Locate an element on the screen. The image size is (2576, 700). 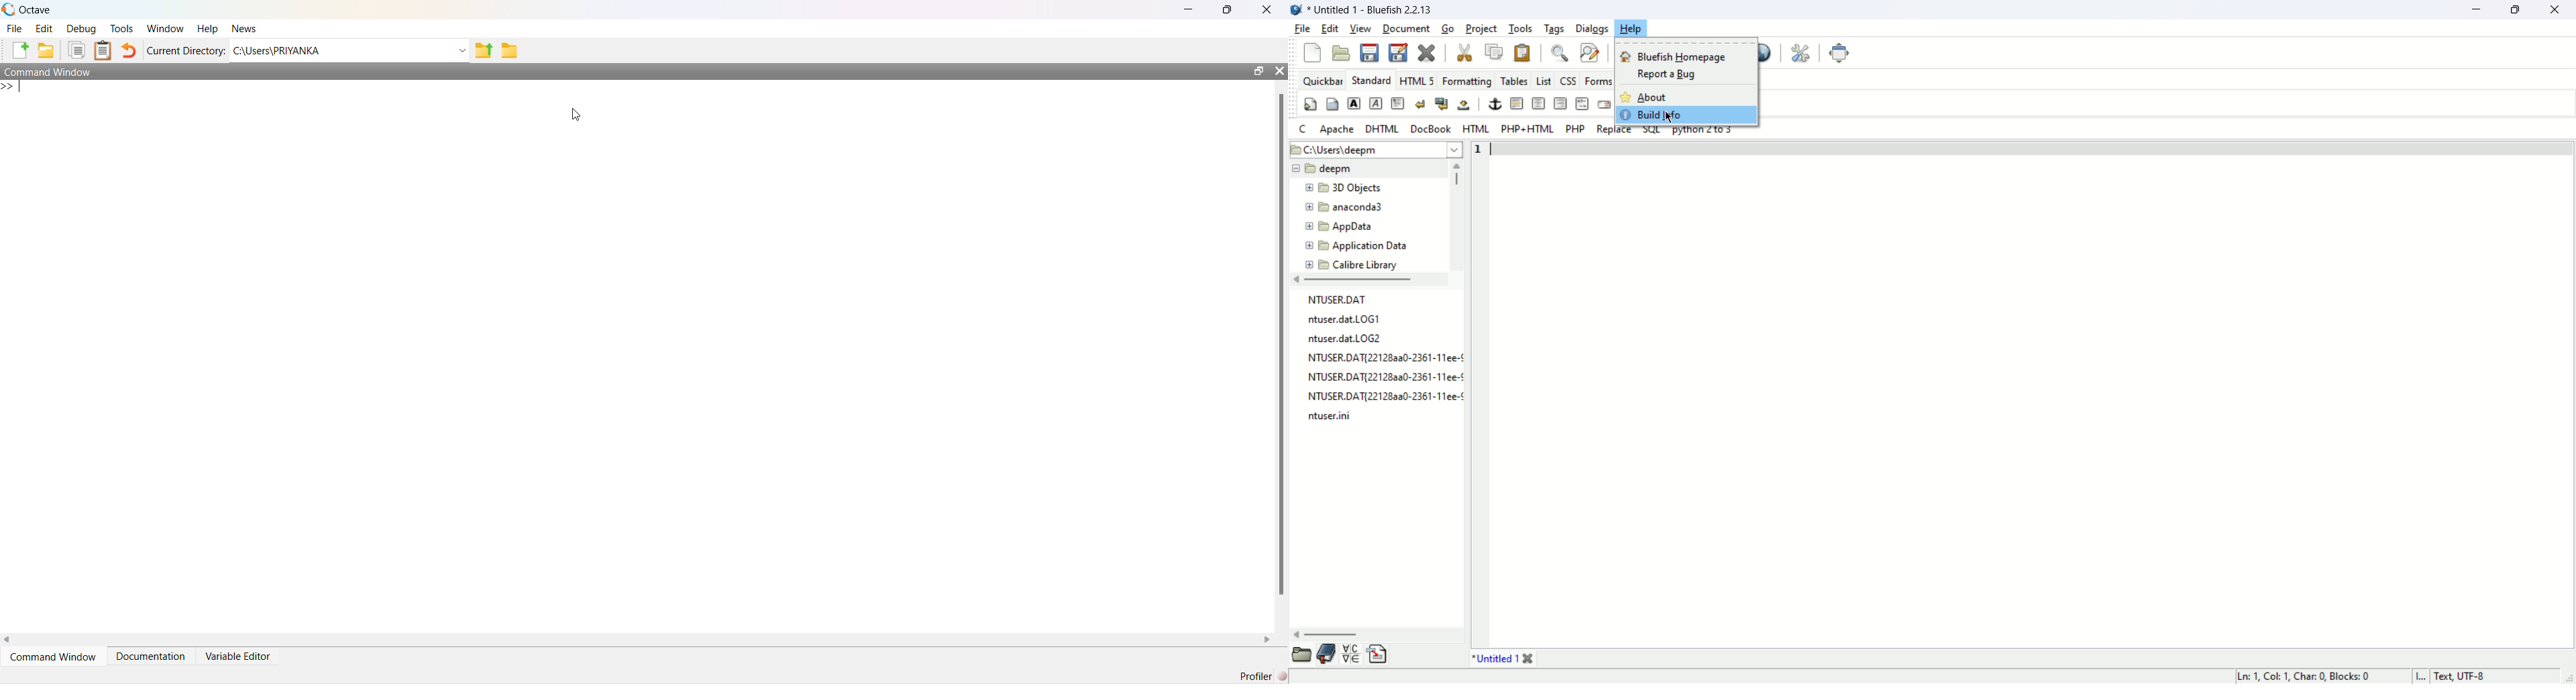
center is located at coordinates (1538, 103).